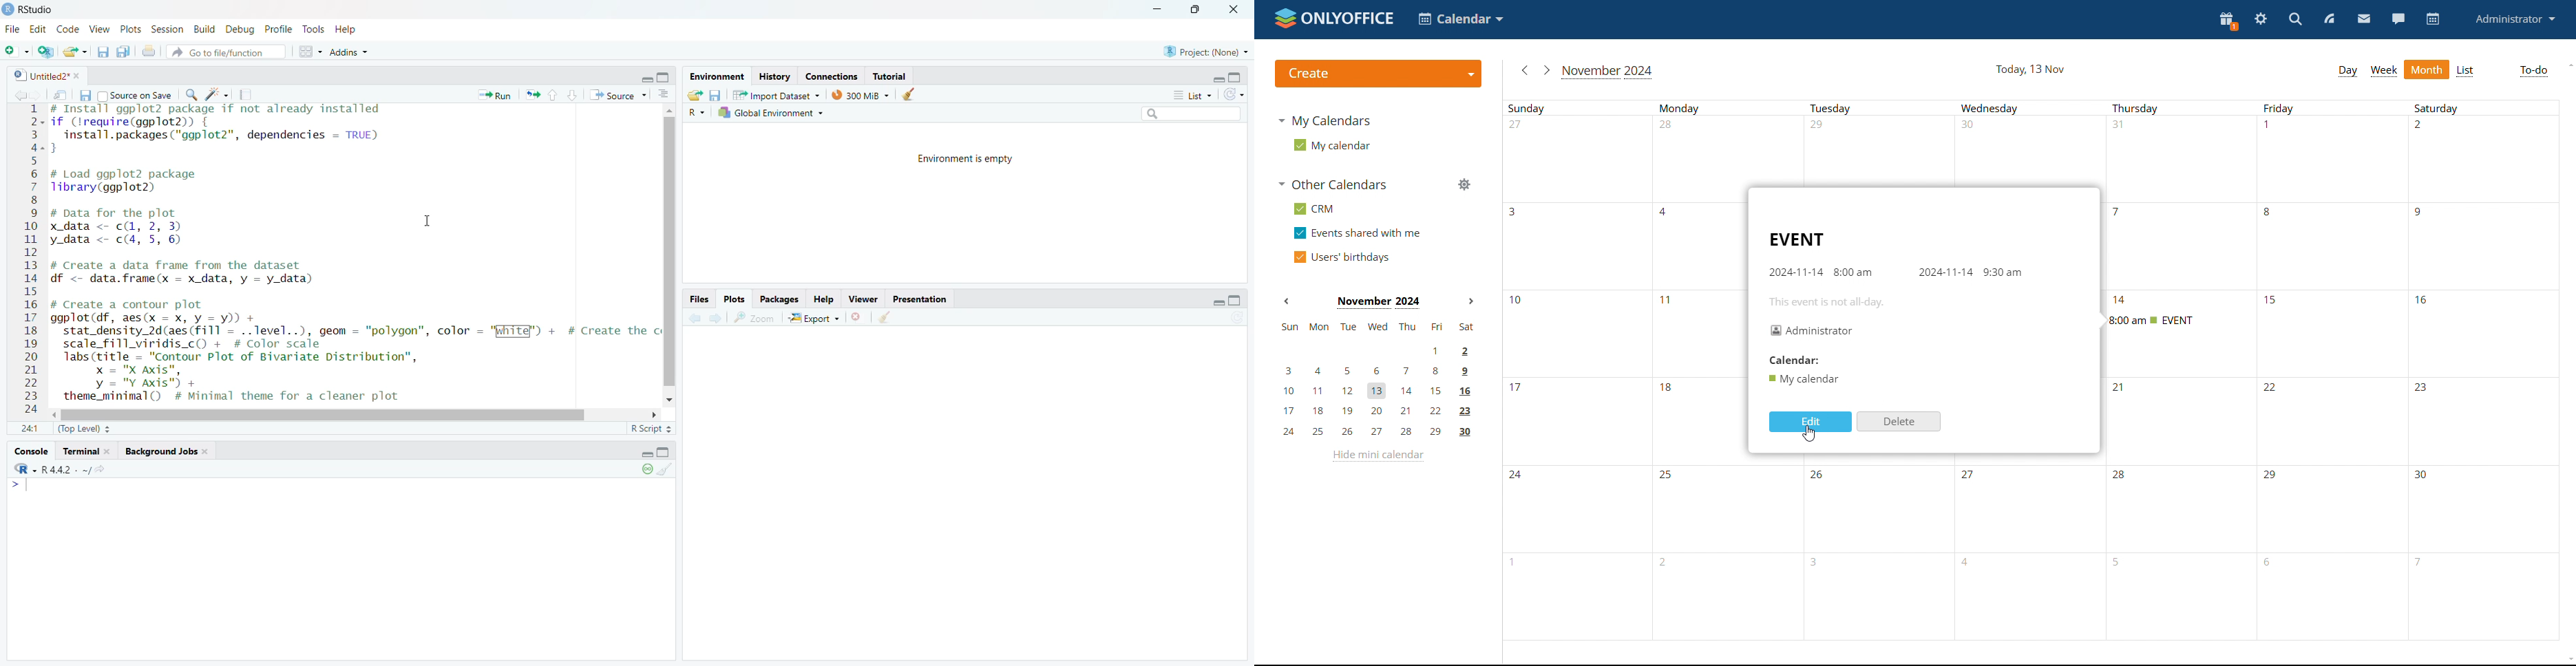 Image resolution: width=2576 pixels, height=672 pixels. What do you see at coordinates (1190, 116) in the screenshot?
I see `search bar` at bounding box center [1190, 116].